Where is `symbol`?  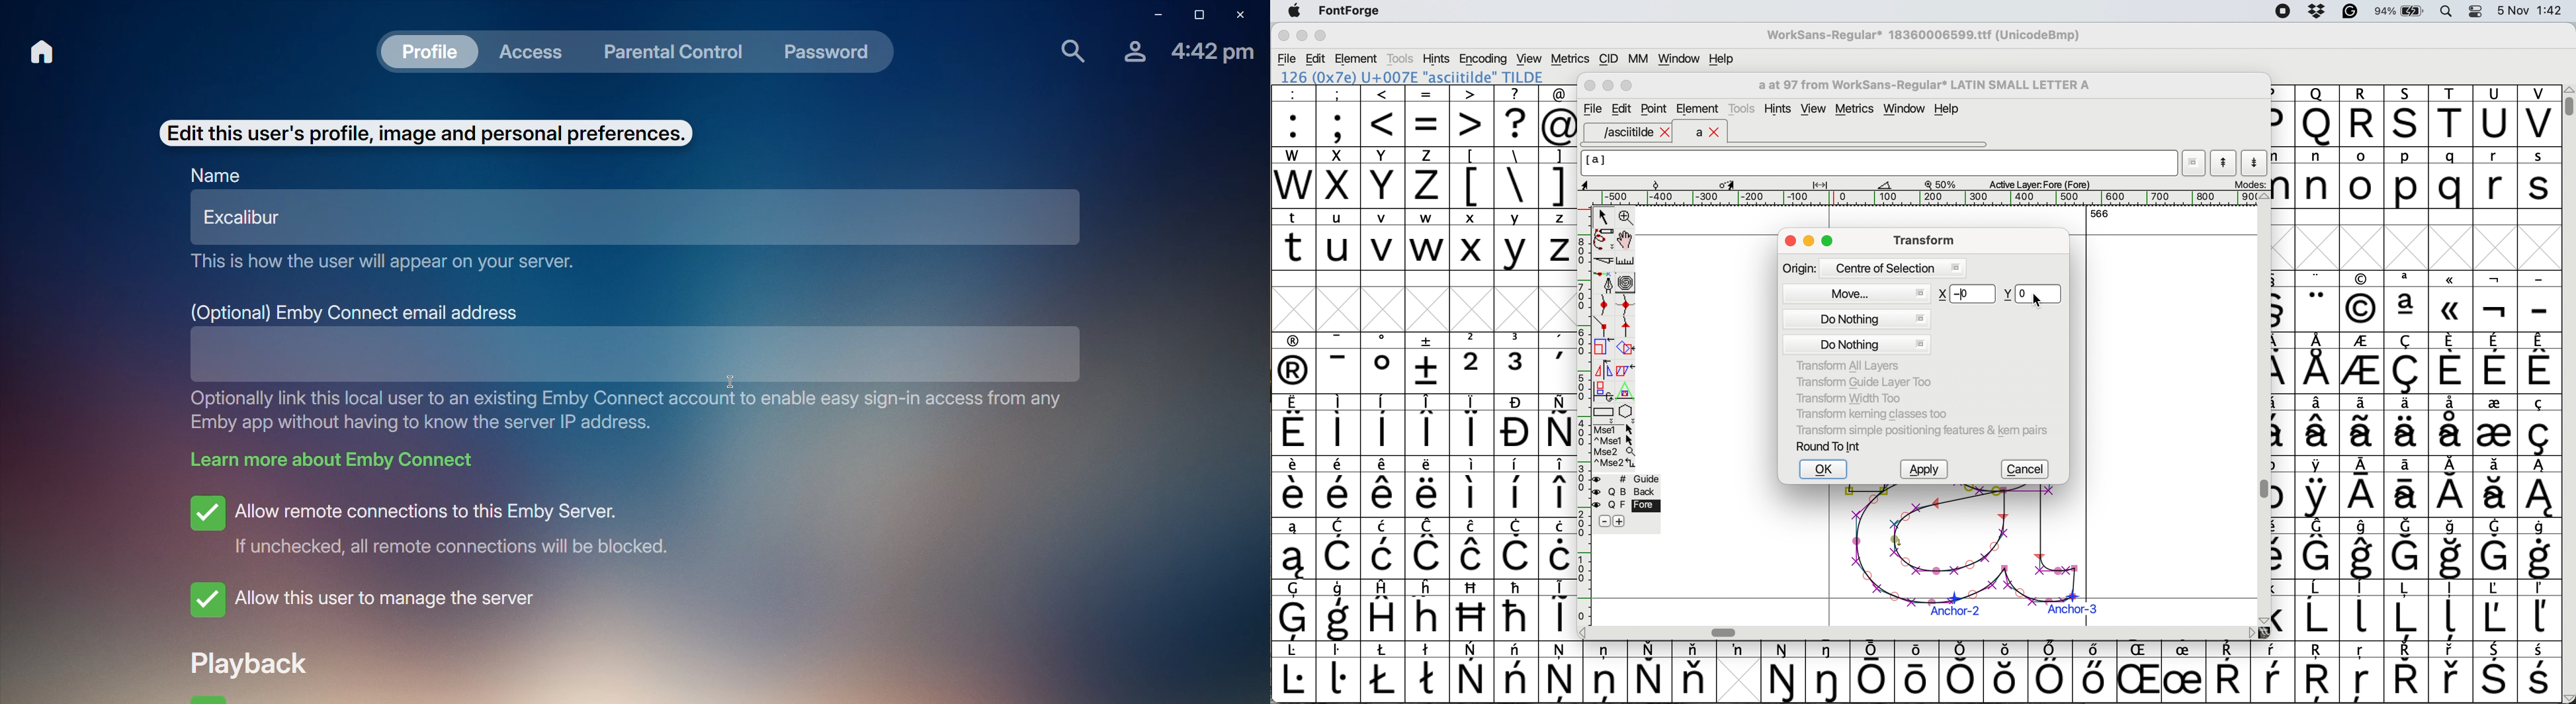 symbol is located at coordinates (2183, 672).